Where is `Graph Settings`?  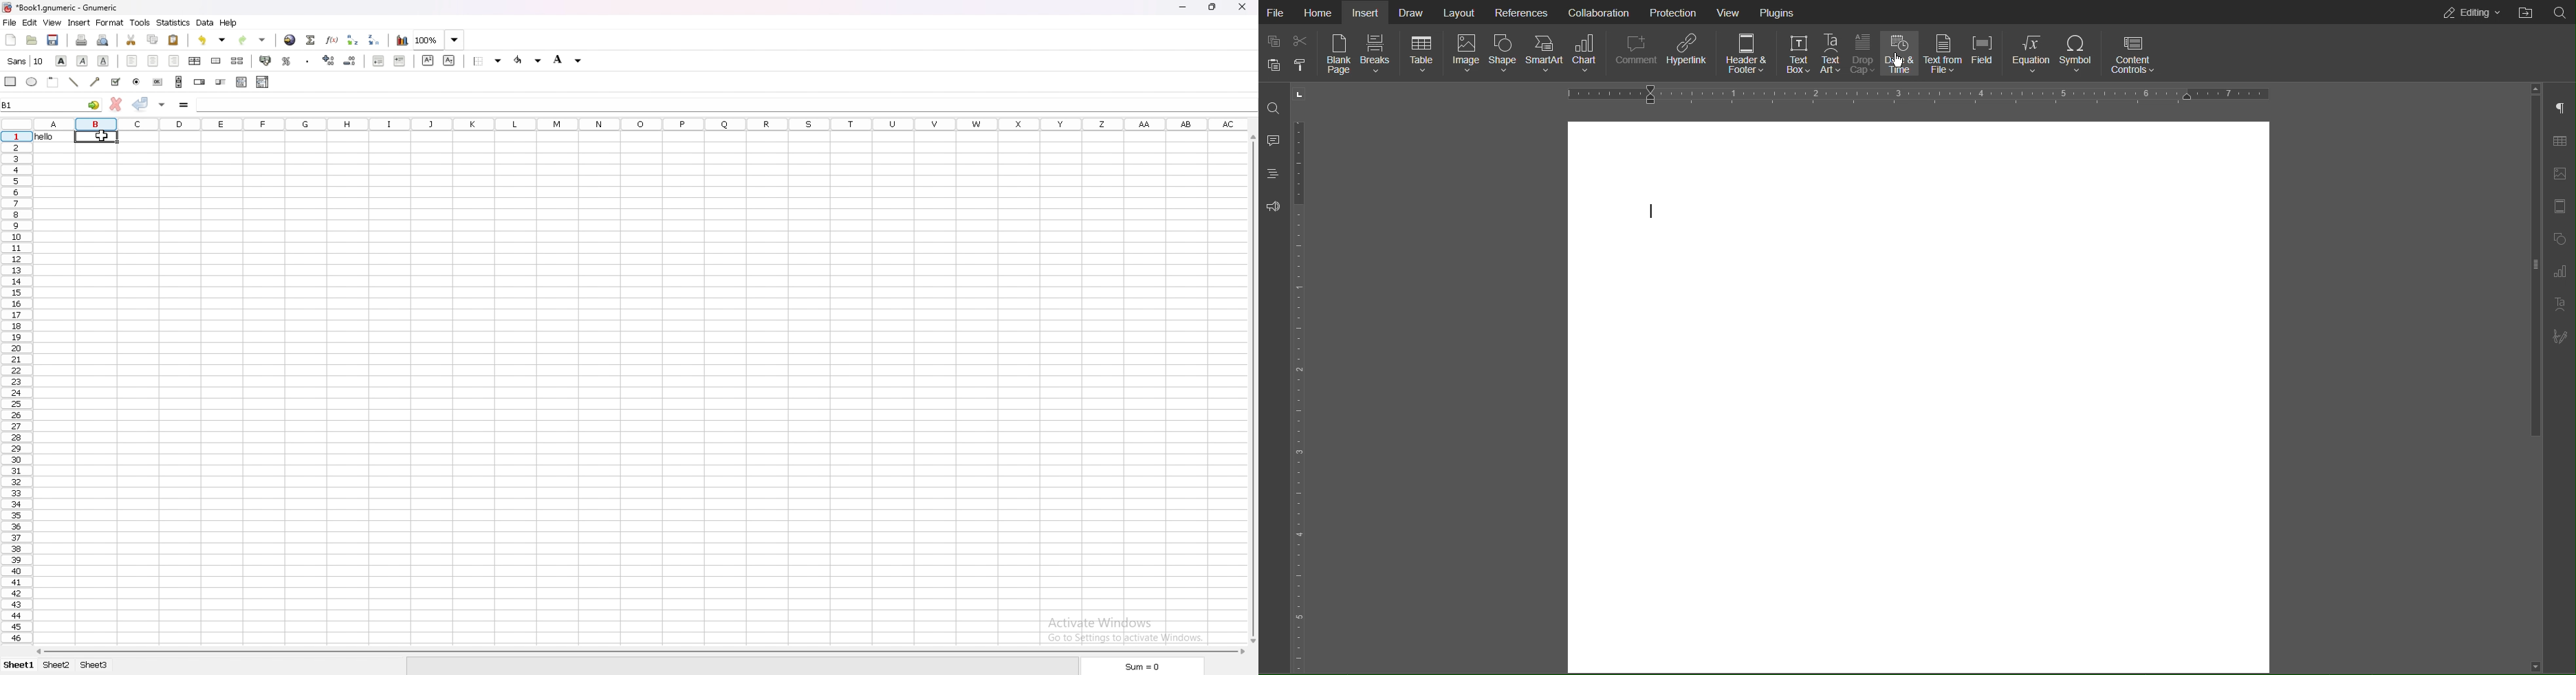
Graph Settings is located at coordinates (2563, 272).